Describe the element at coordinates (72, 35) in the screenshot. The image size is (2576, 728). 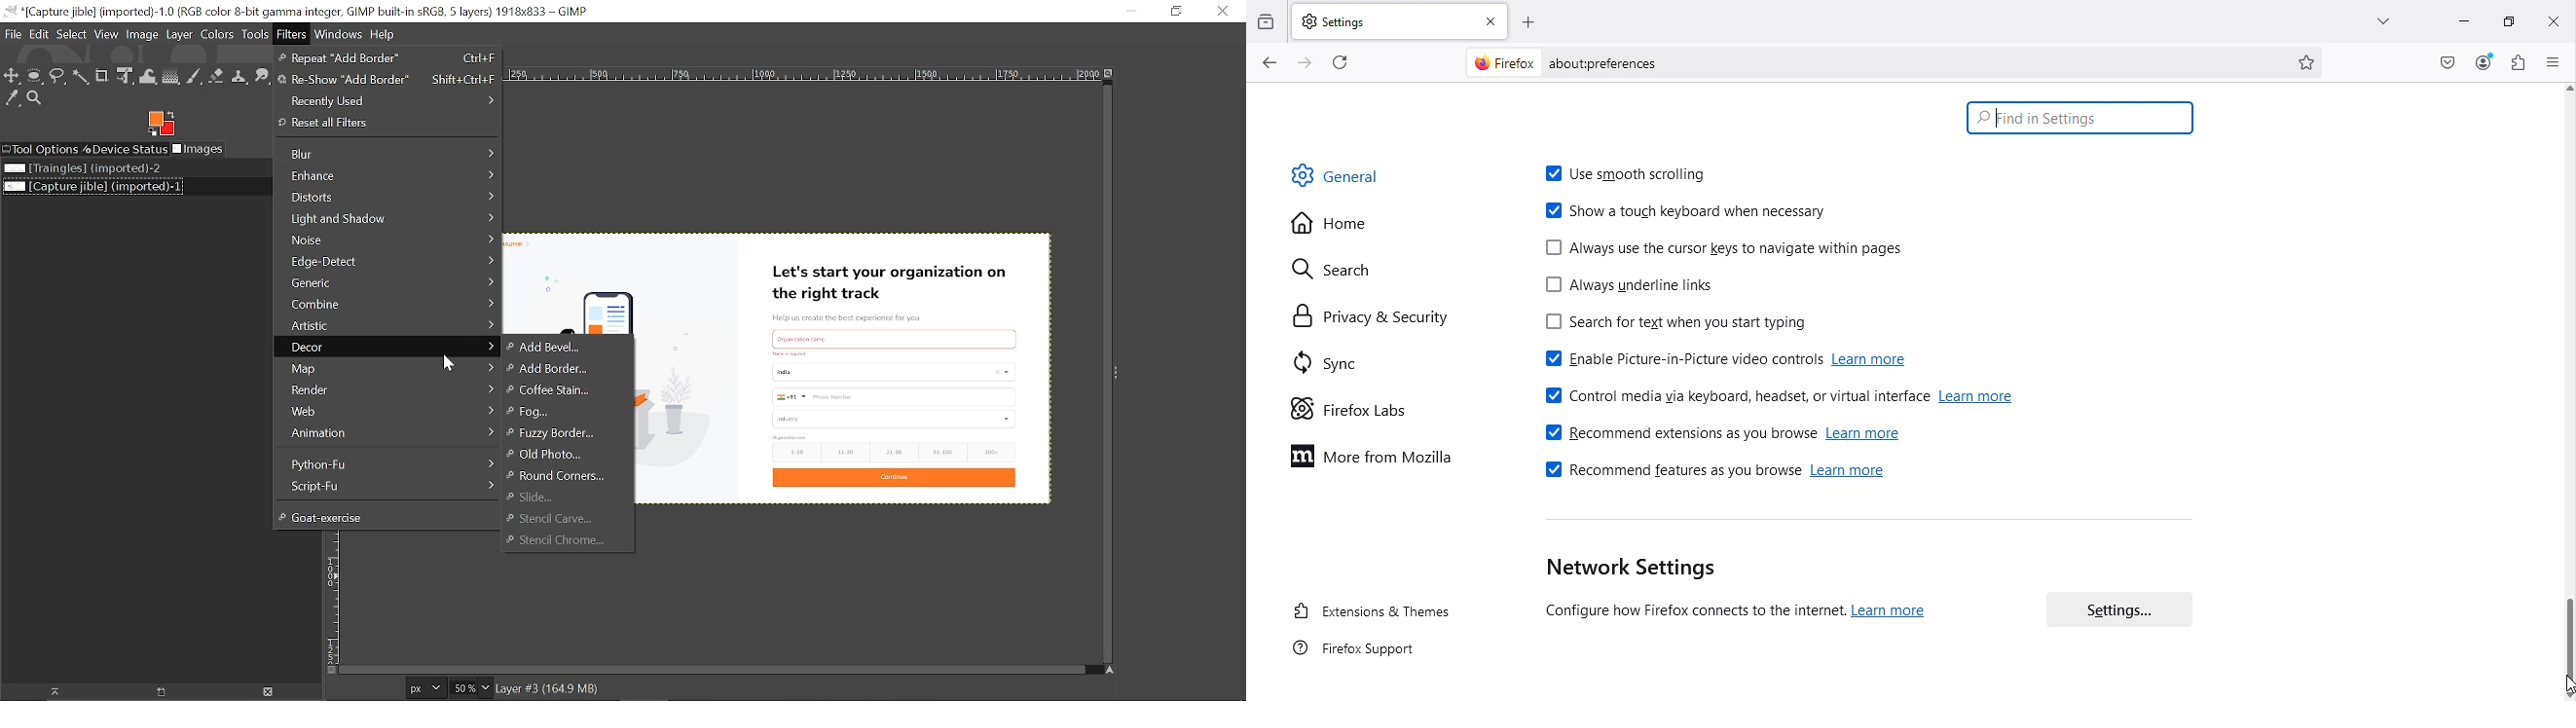
I see `Select` at that location.